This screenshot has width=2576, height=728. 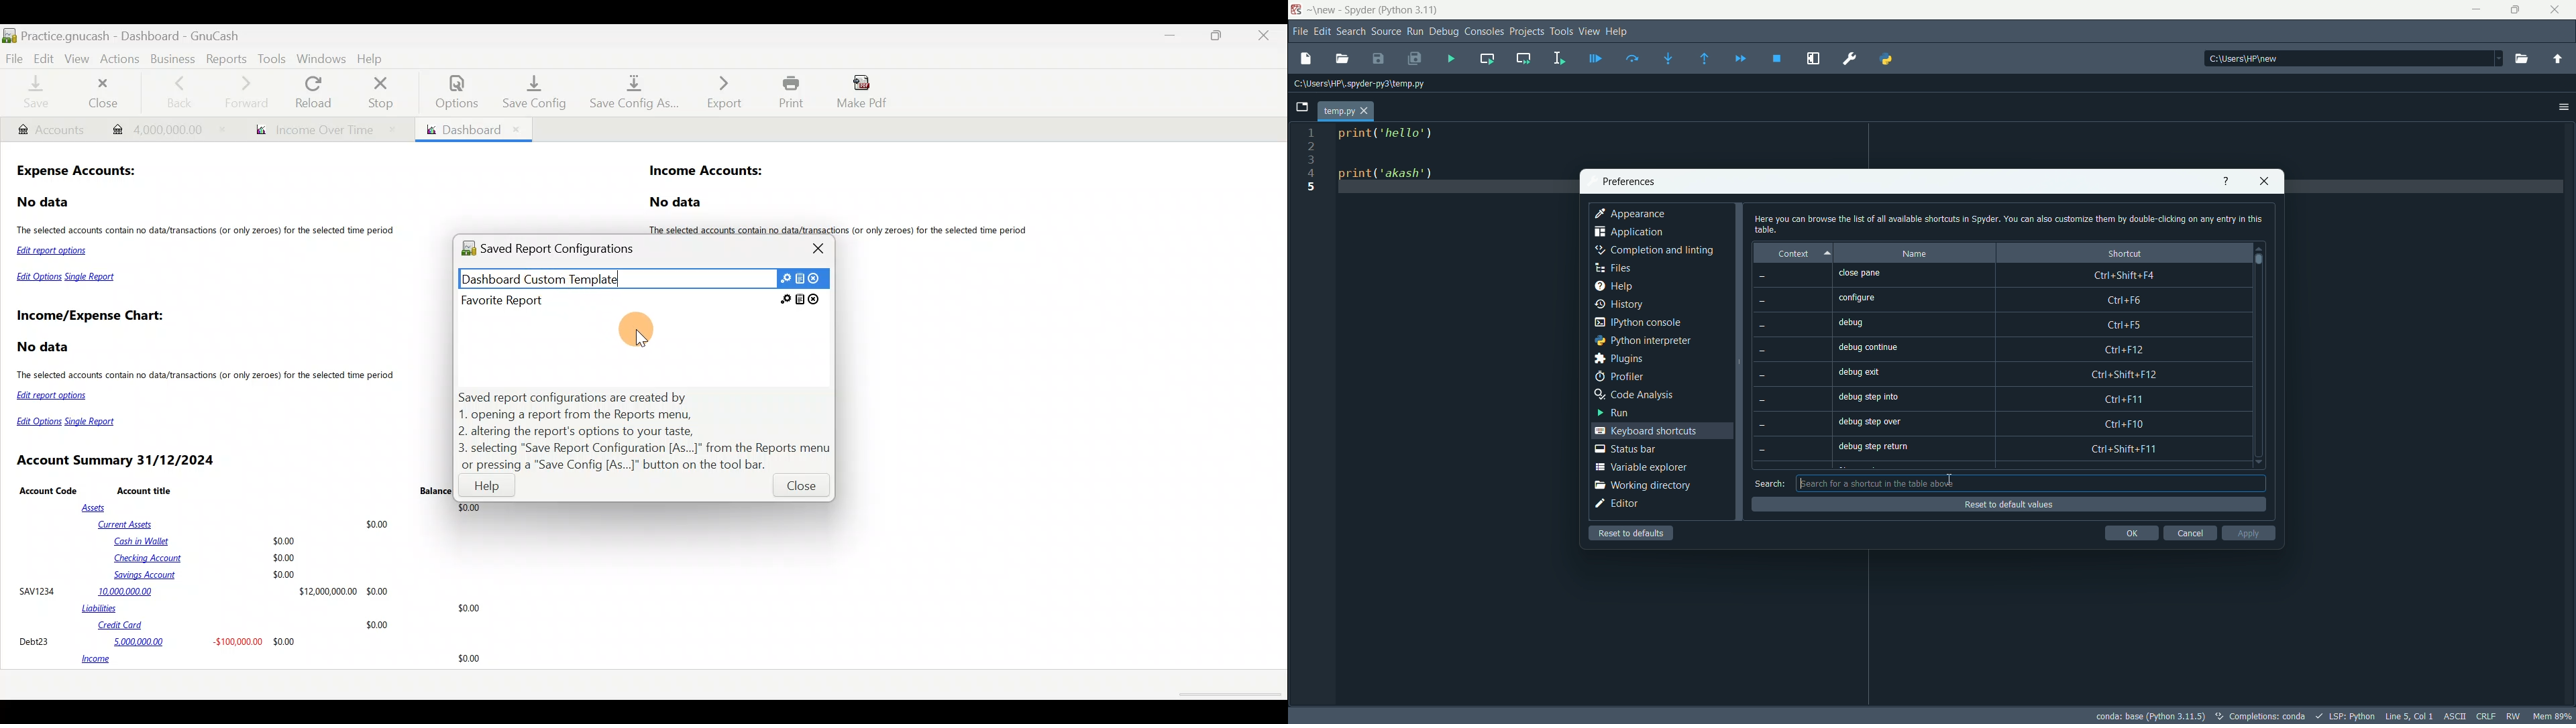 What do you see at coordinates (1376, 11) in the screenshot?
I see `~\new - Spyder (Python 3.11)` at bounding box center [1376, 11].